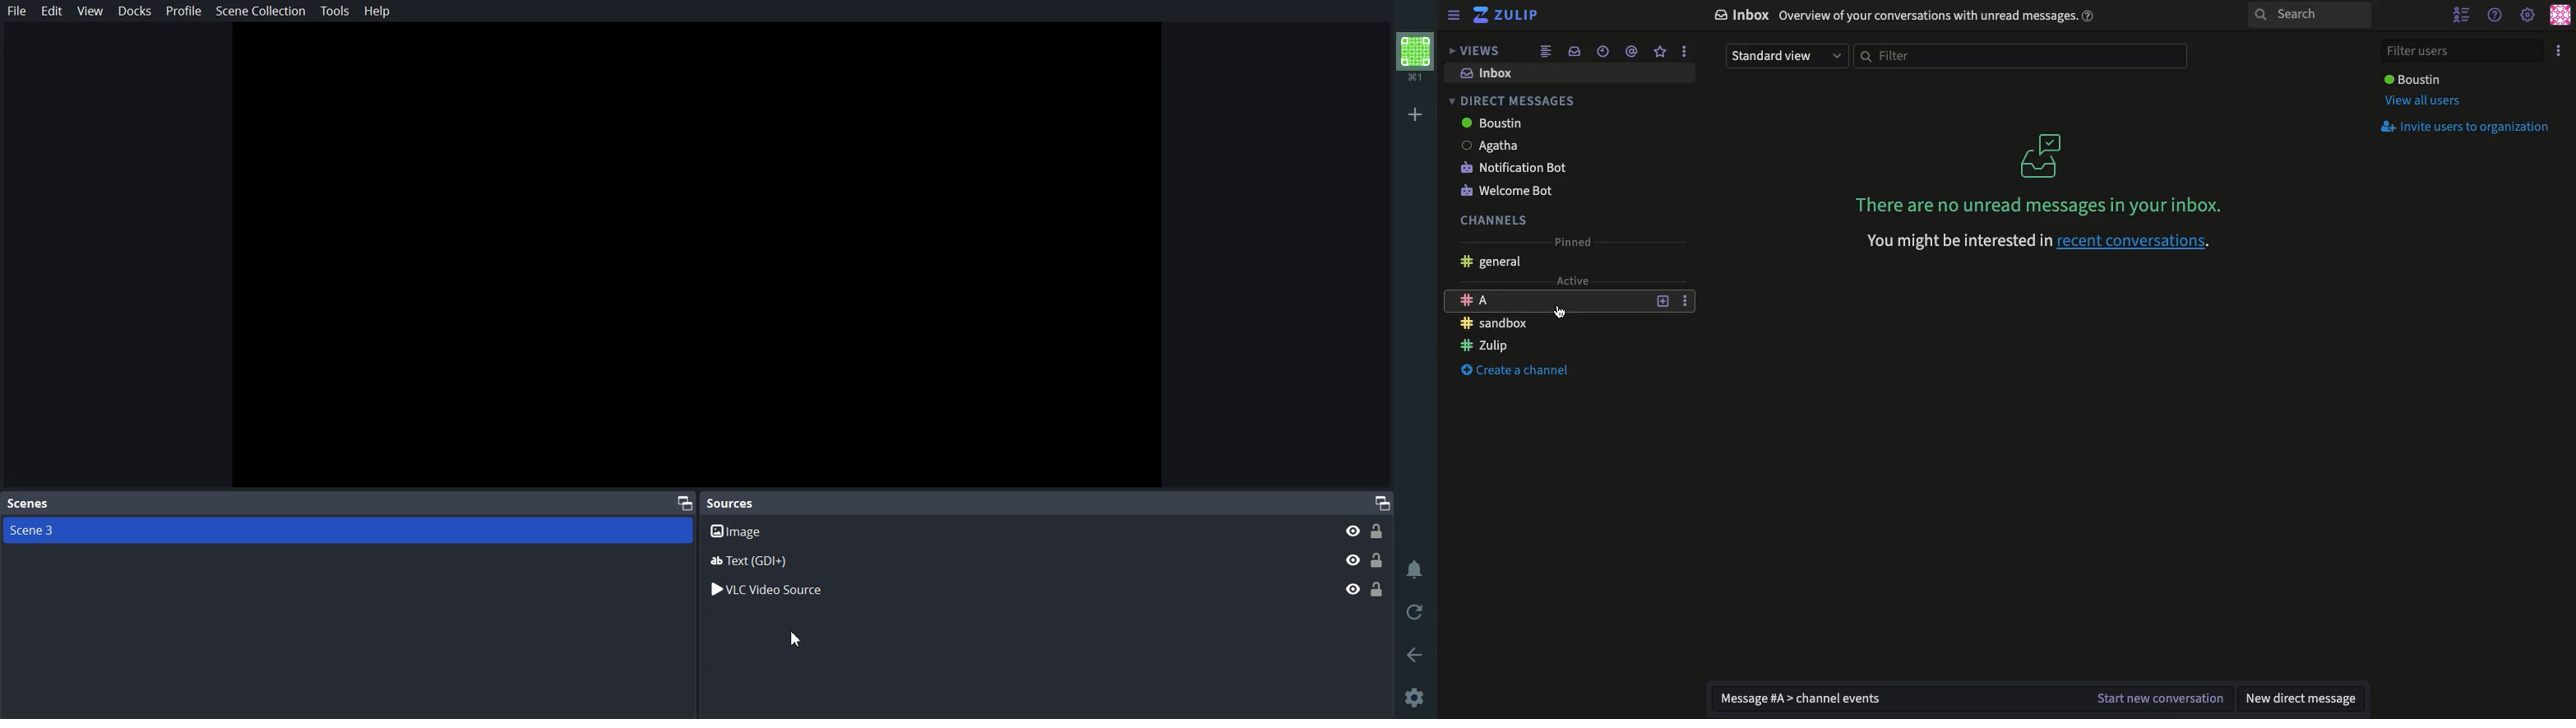 The image size is (2576, 728). I want to click on Back, so click(1417, 654).